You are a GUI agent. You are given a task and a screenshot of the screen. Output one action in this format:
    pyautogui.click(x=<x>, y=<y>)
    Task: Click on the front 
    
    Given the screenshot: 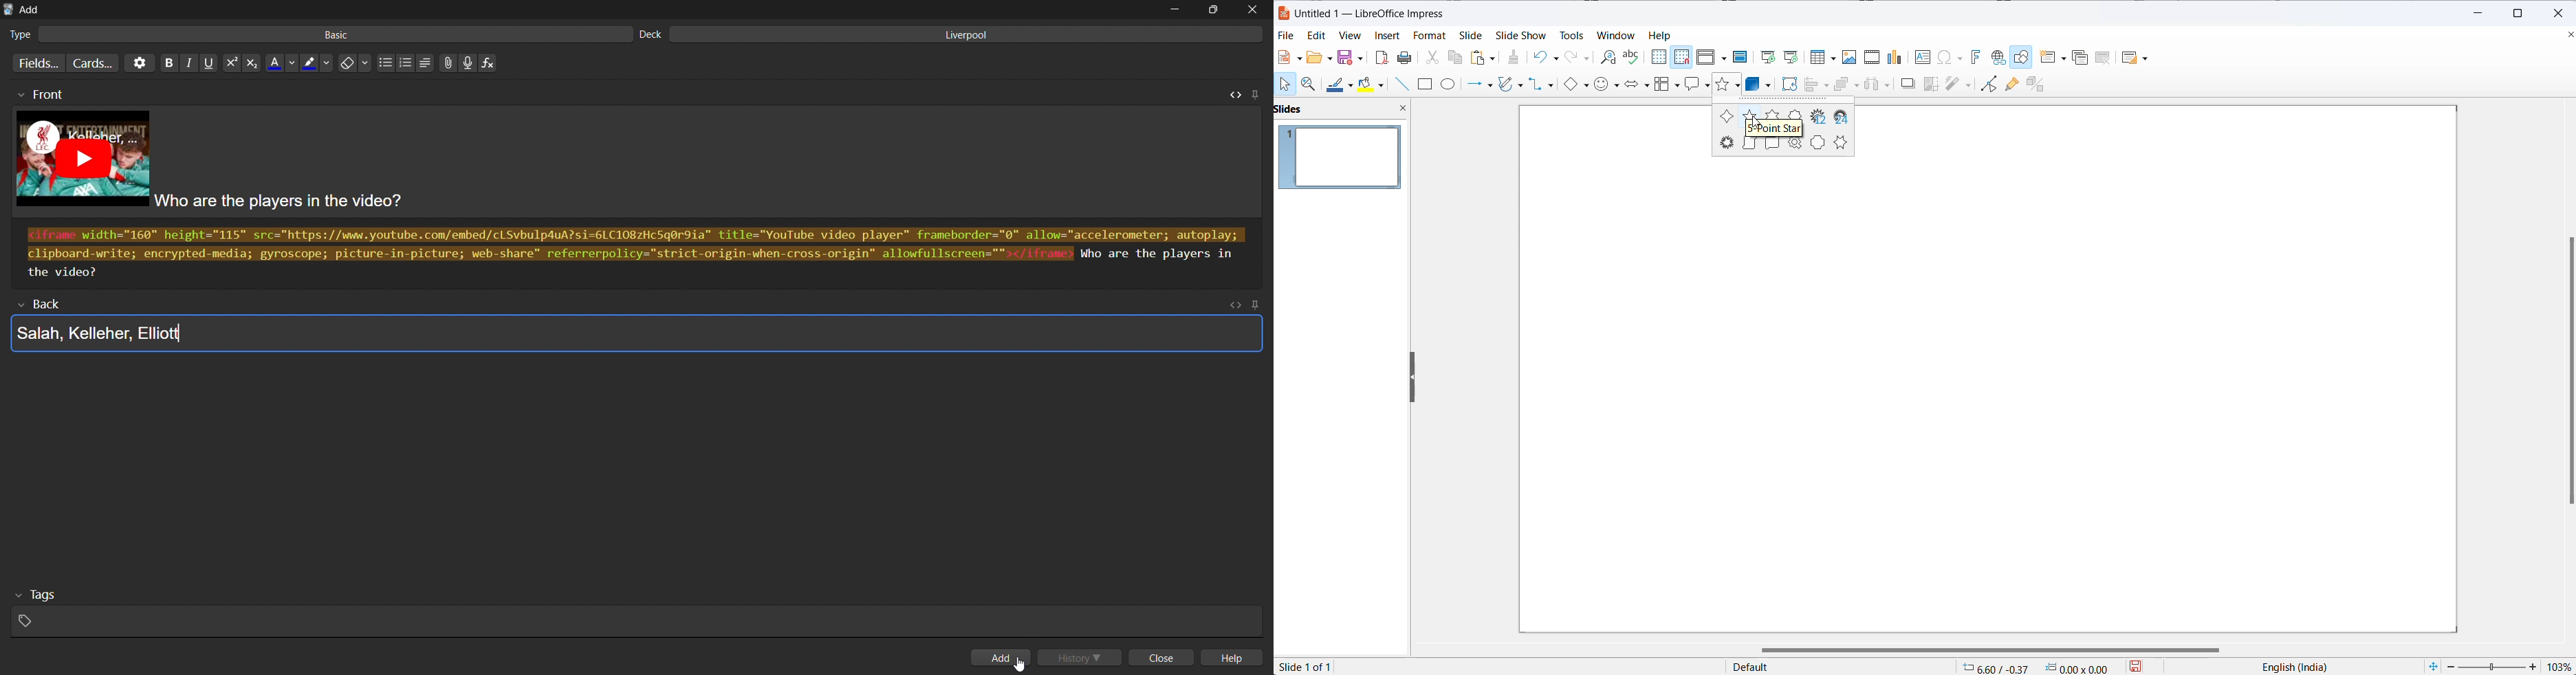 What is the action you would take?
    pyautogui.click(x=39, y=95)
    